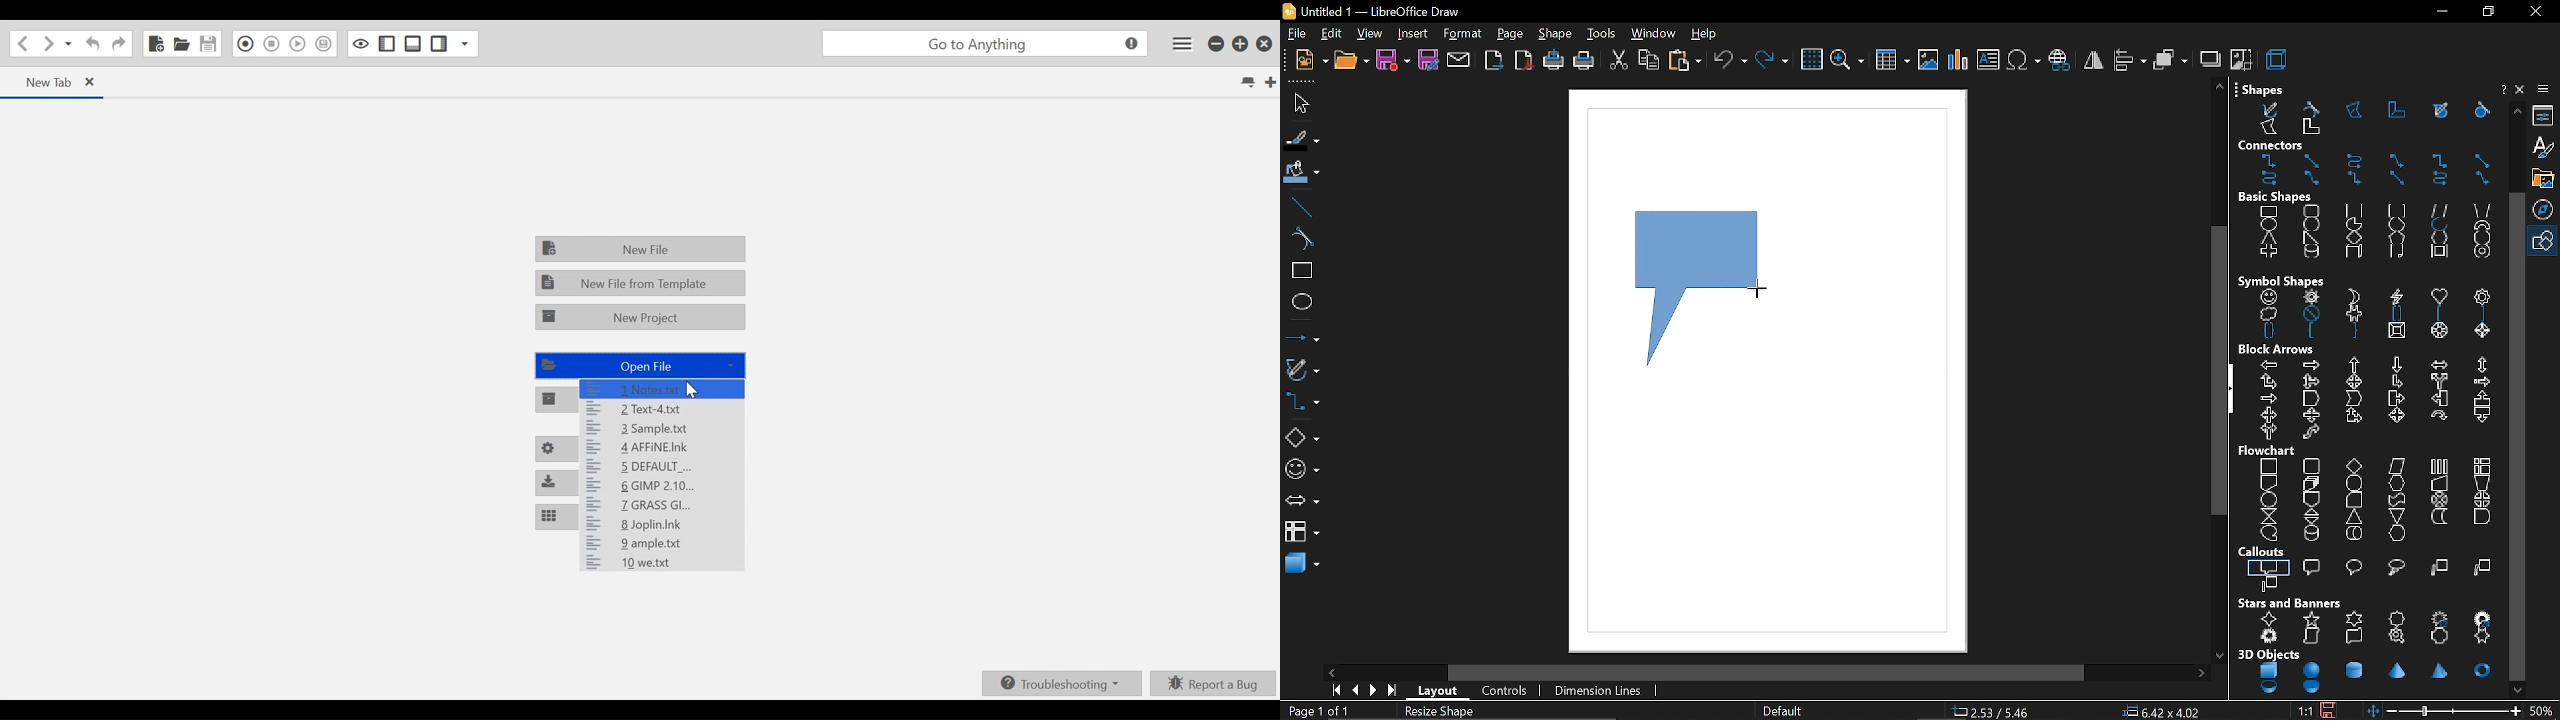 The width and height of the screenshot is (2576, 728). I want to click on callouts, so click(2264, 552).